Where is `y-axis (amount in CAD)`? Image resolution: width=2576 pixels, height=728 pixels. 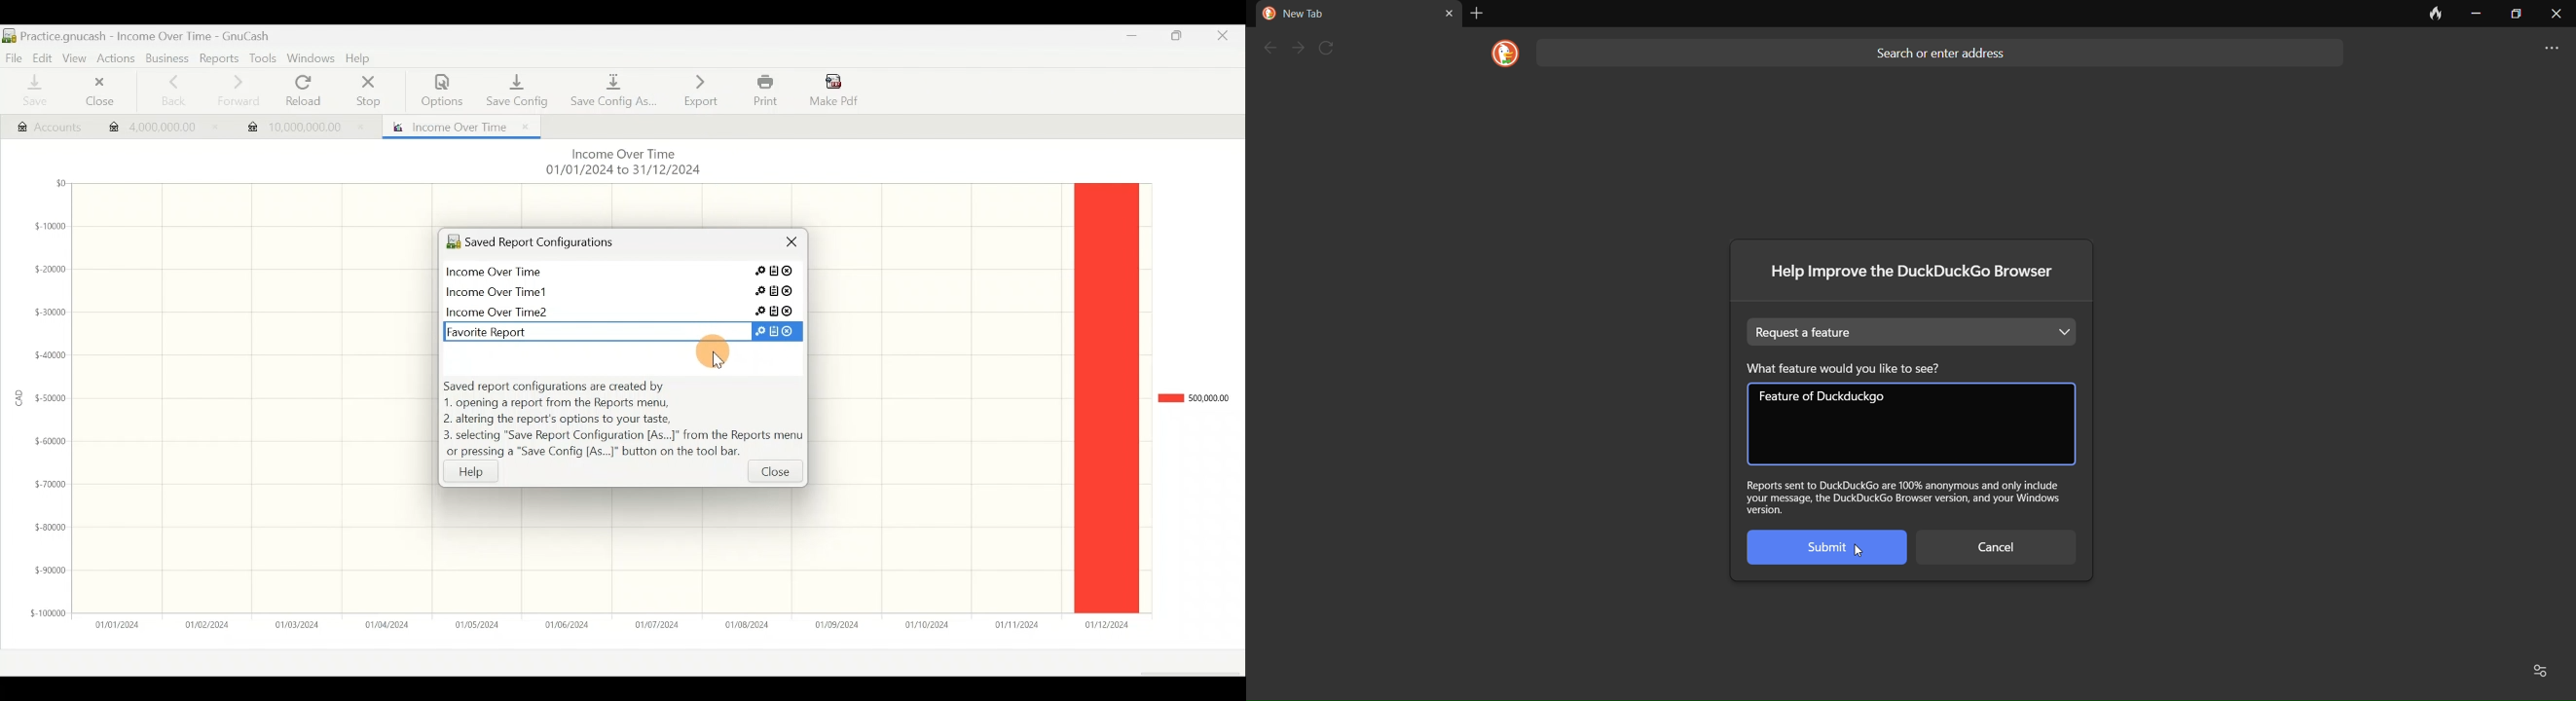 y-axis (amount in CAD) is located at coordinates (45, 406).